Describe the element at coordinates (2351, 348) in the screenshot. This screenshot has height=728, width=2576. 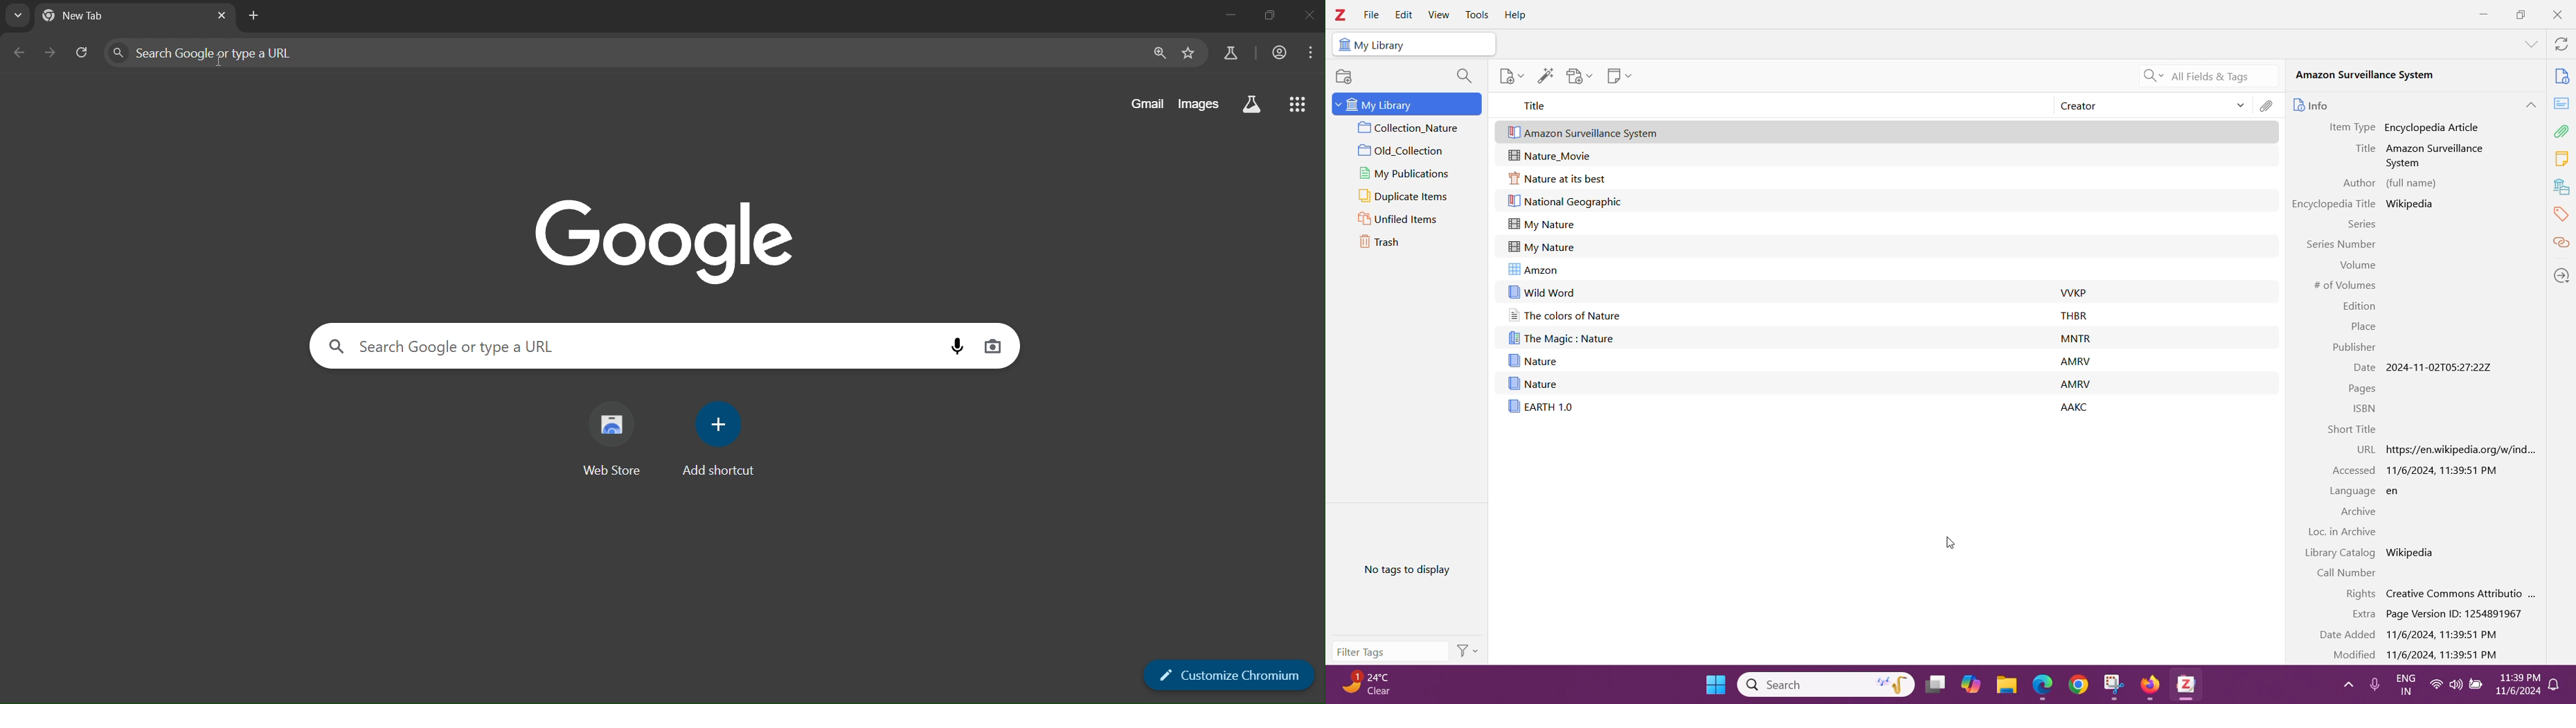
I see `Publisher` at that location.